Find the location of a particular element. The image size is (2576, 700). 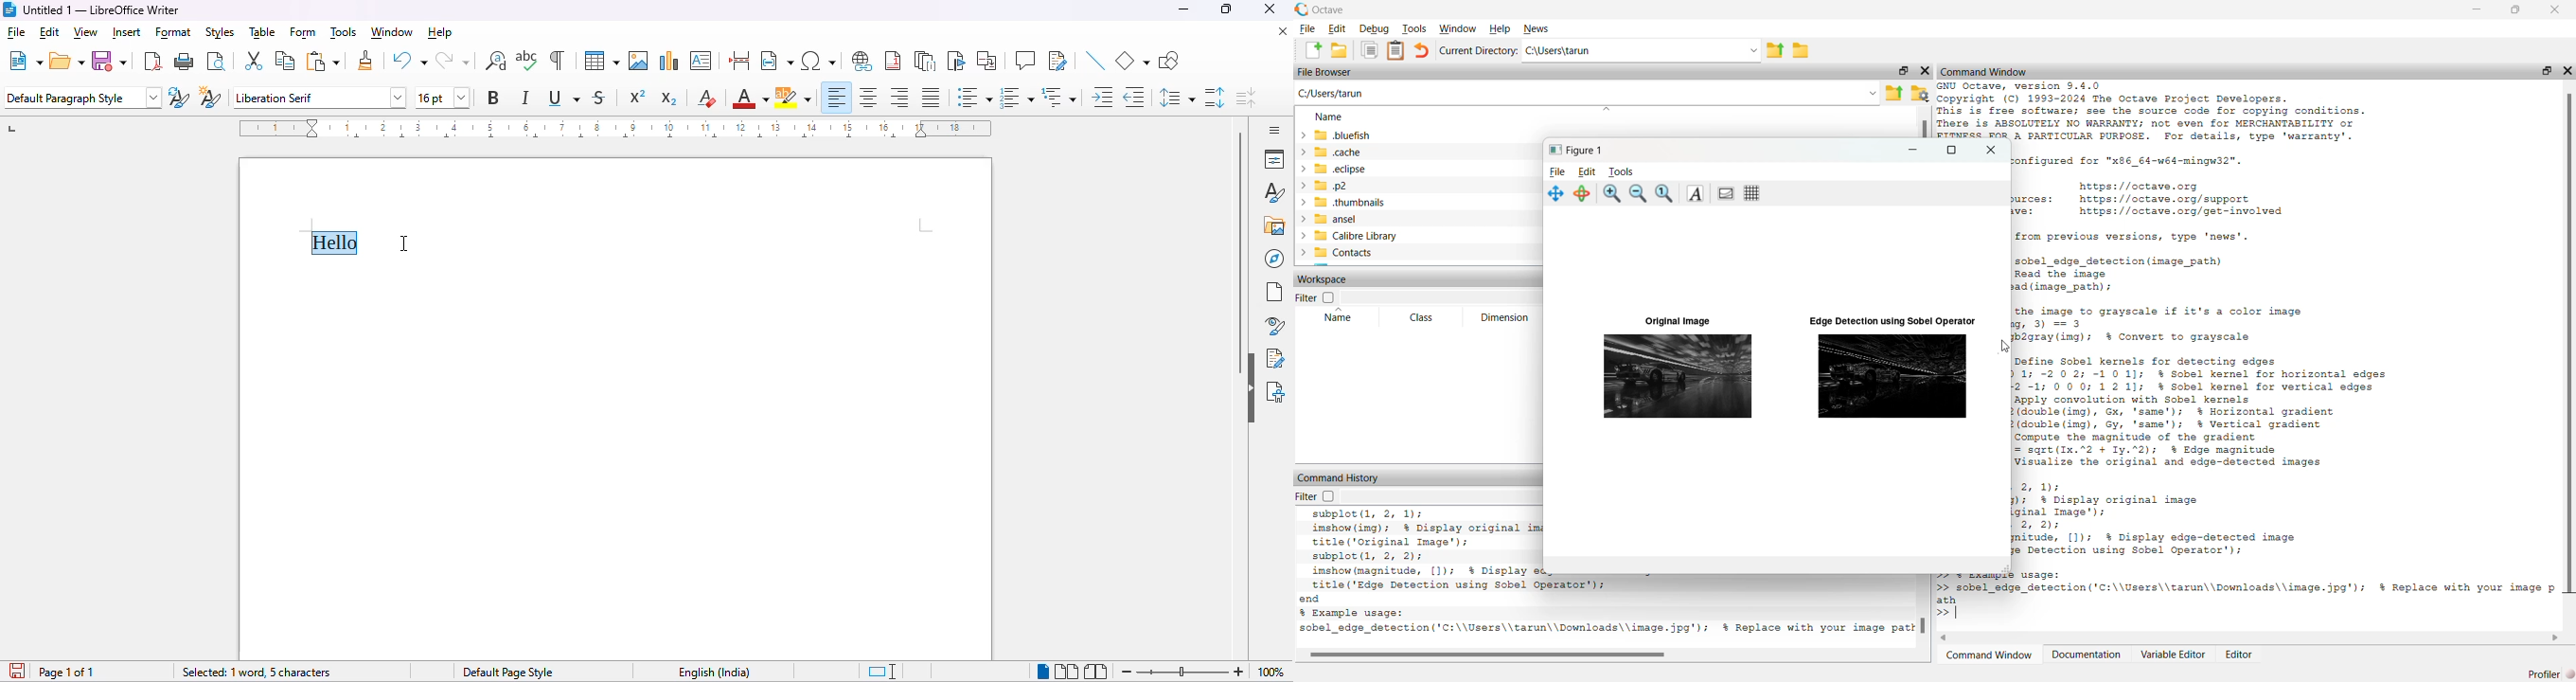

toggle print preview is located at coordinates (218, 61).